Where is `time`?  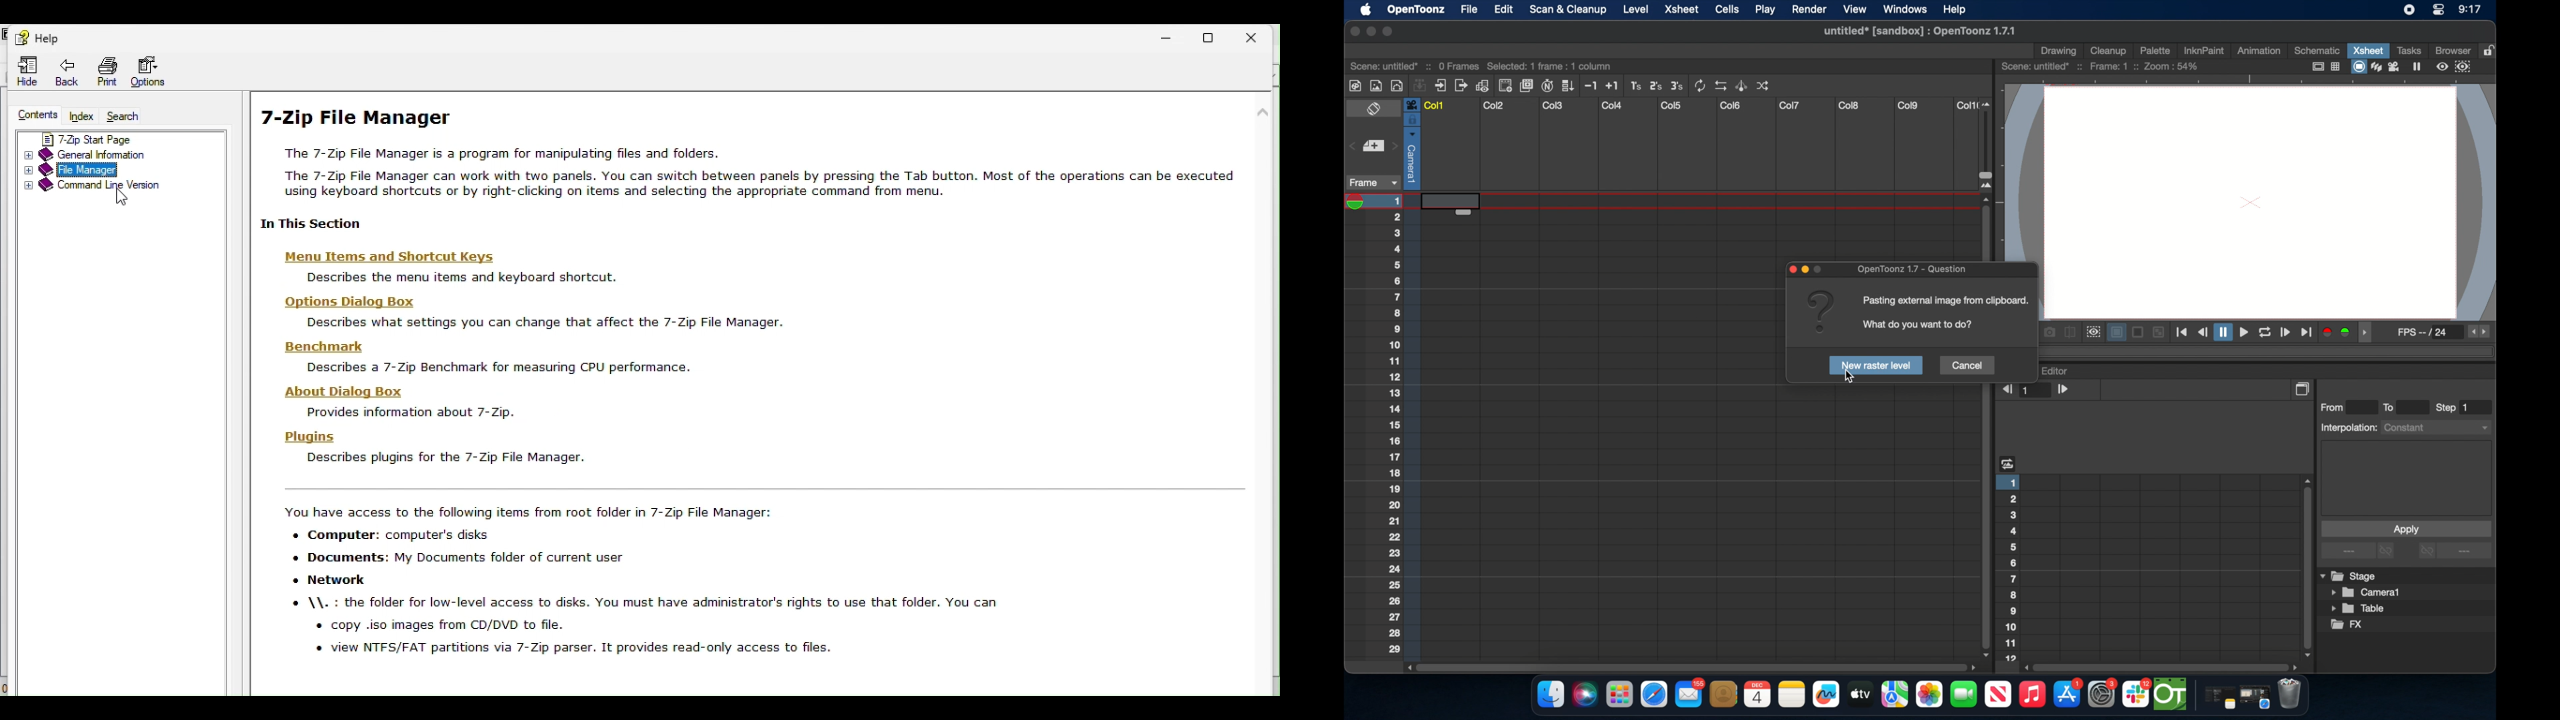
time is located at coordinates (2469, 11).